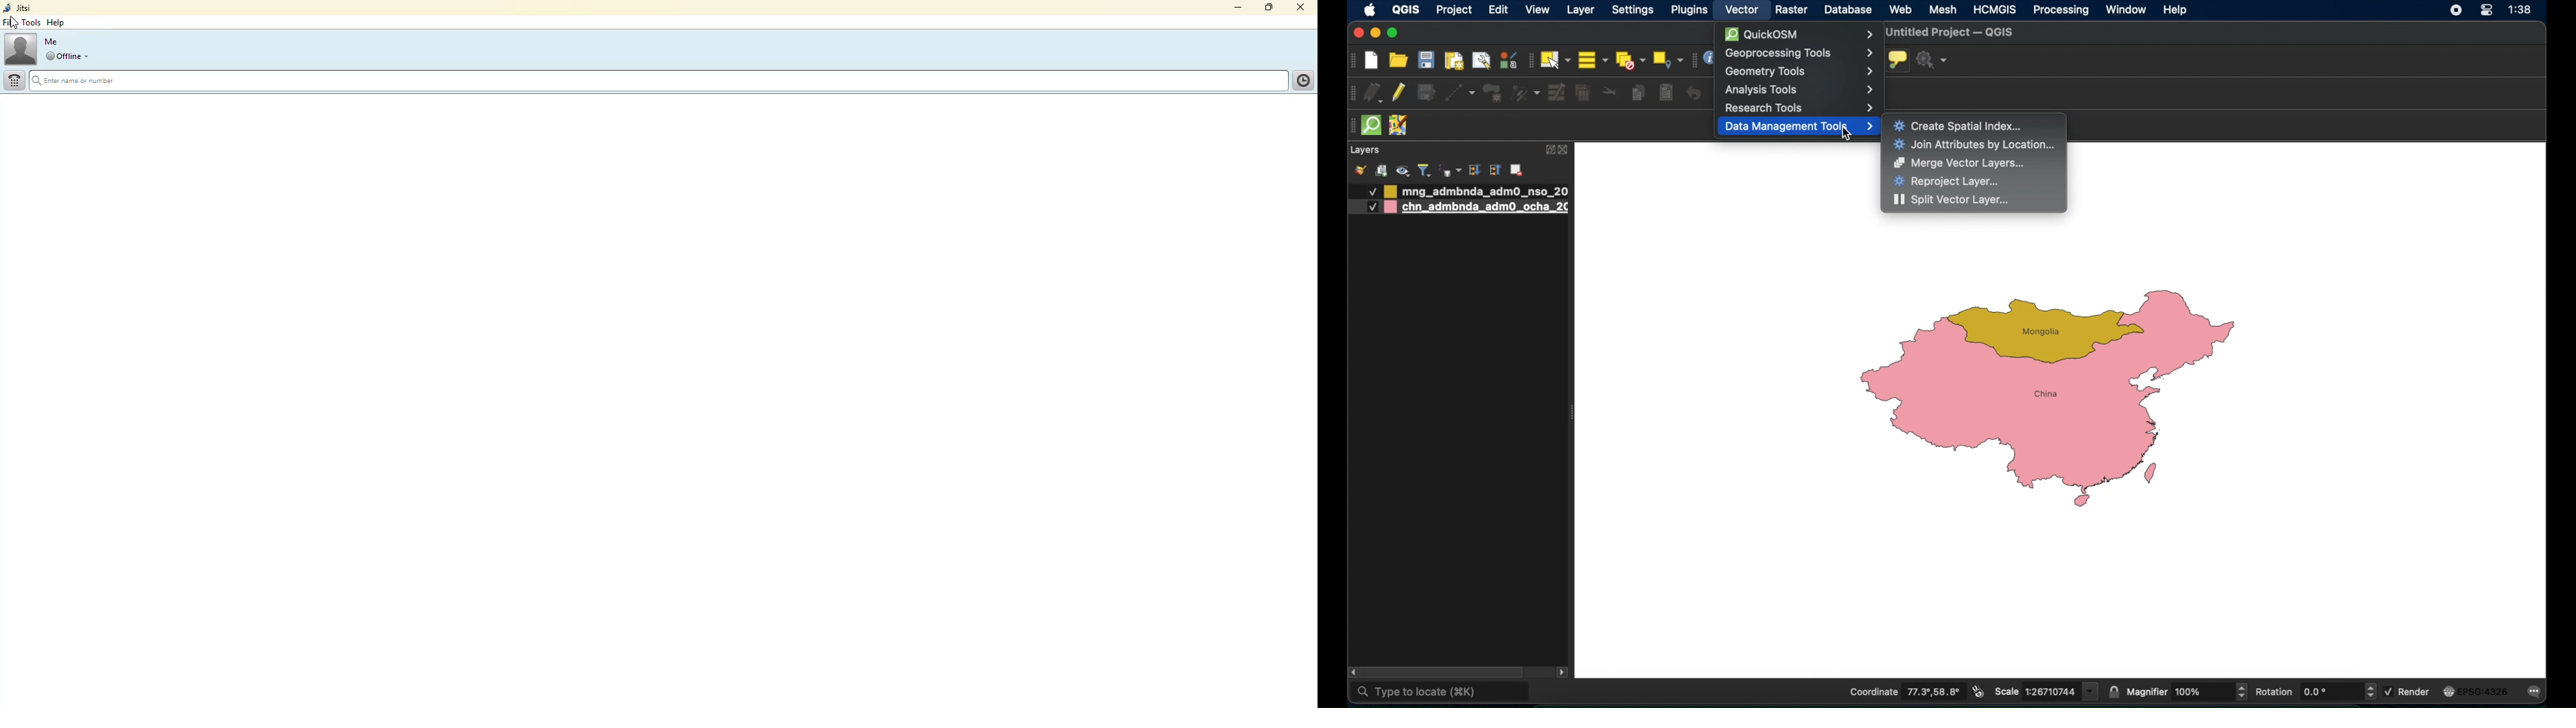  What do you see at coordinates (2523, 10) in the screenshot?
I see `time` at bounding box center [2523, 10].